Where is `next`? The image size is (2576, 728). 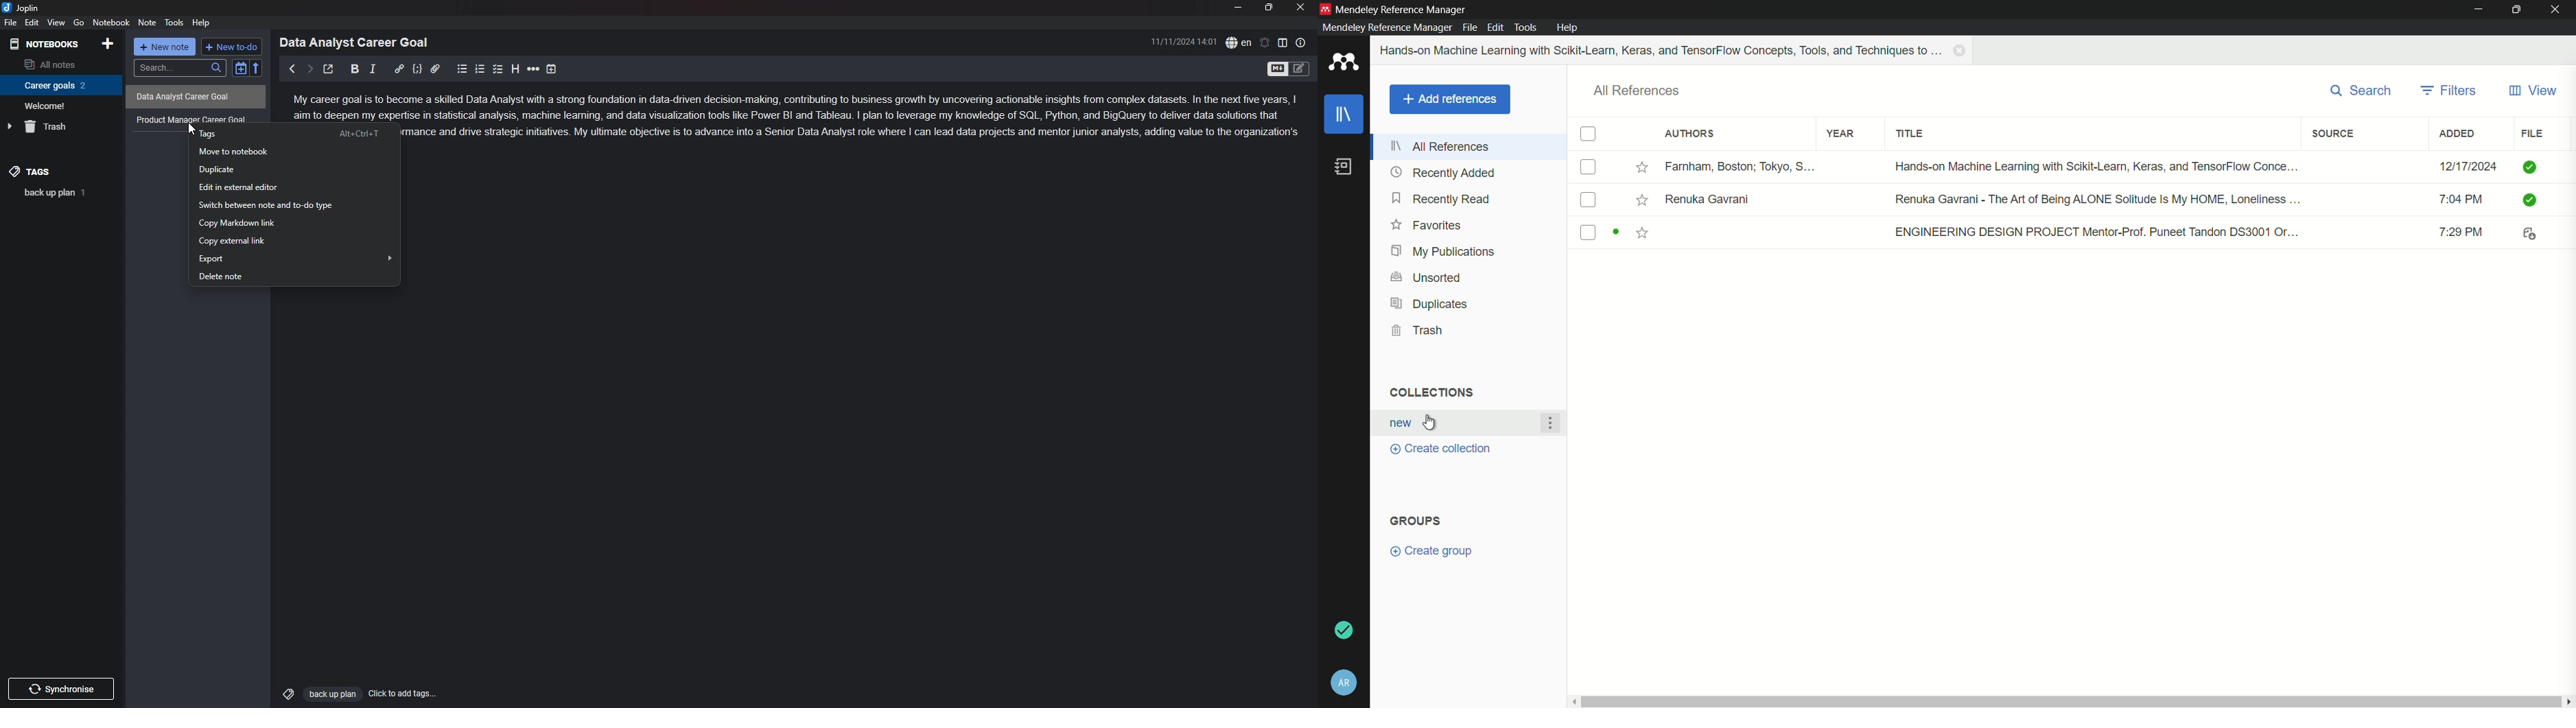
next is located at coordinates (309, 69).